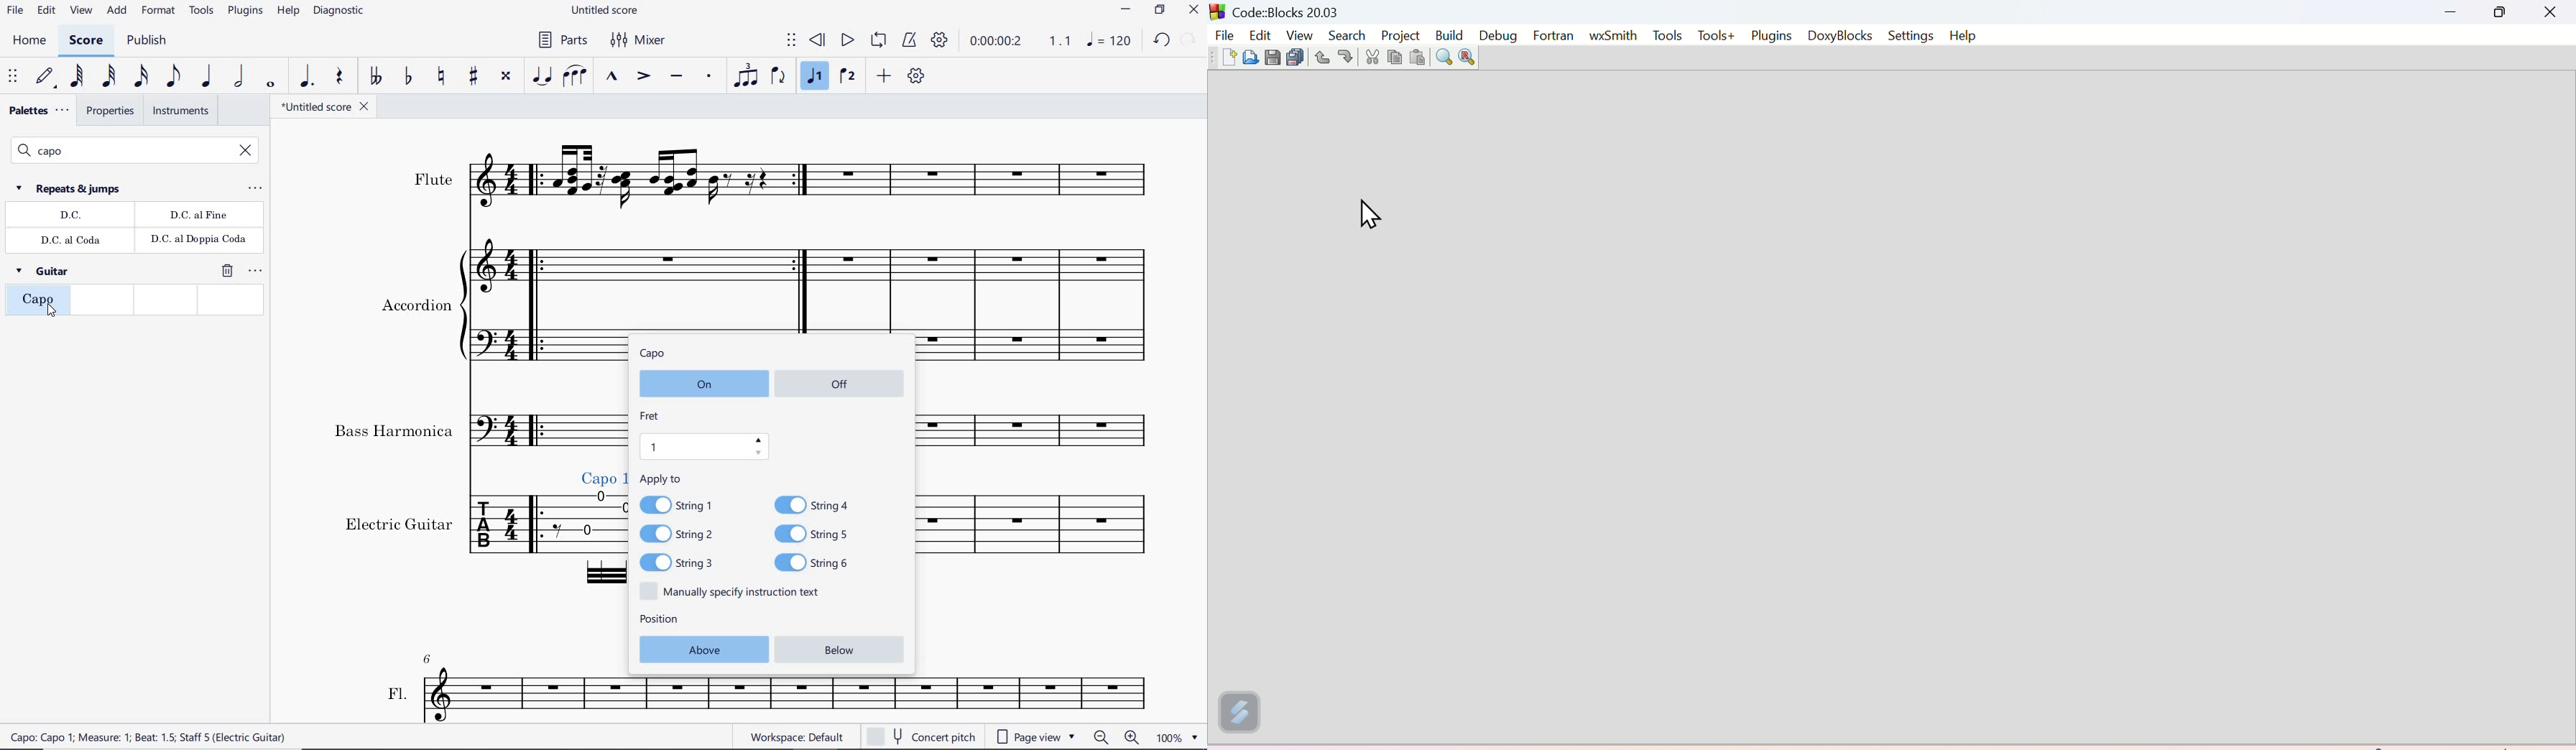 This screenshot has width=2576, height=756. What do you see at coordinates (1251, 61) in the screenshot?
I see `` at bounding box center [1251, 61].